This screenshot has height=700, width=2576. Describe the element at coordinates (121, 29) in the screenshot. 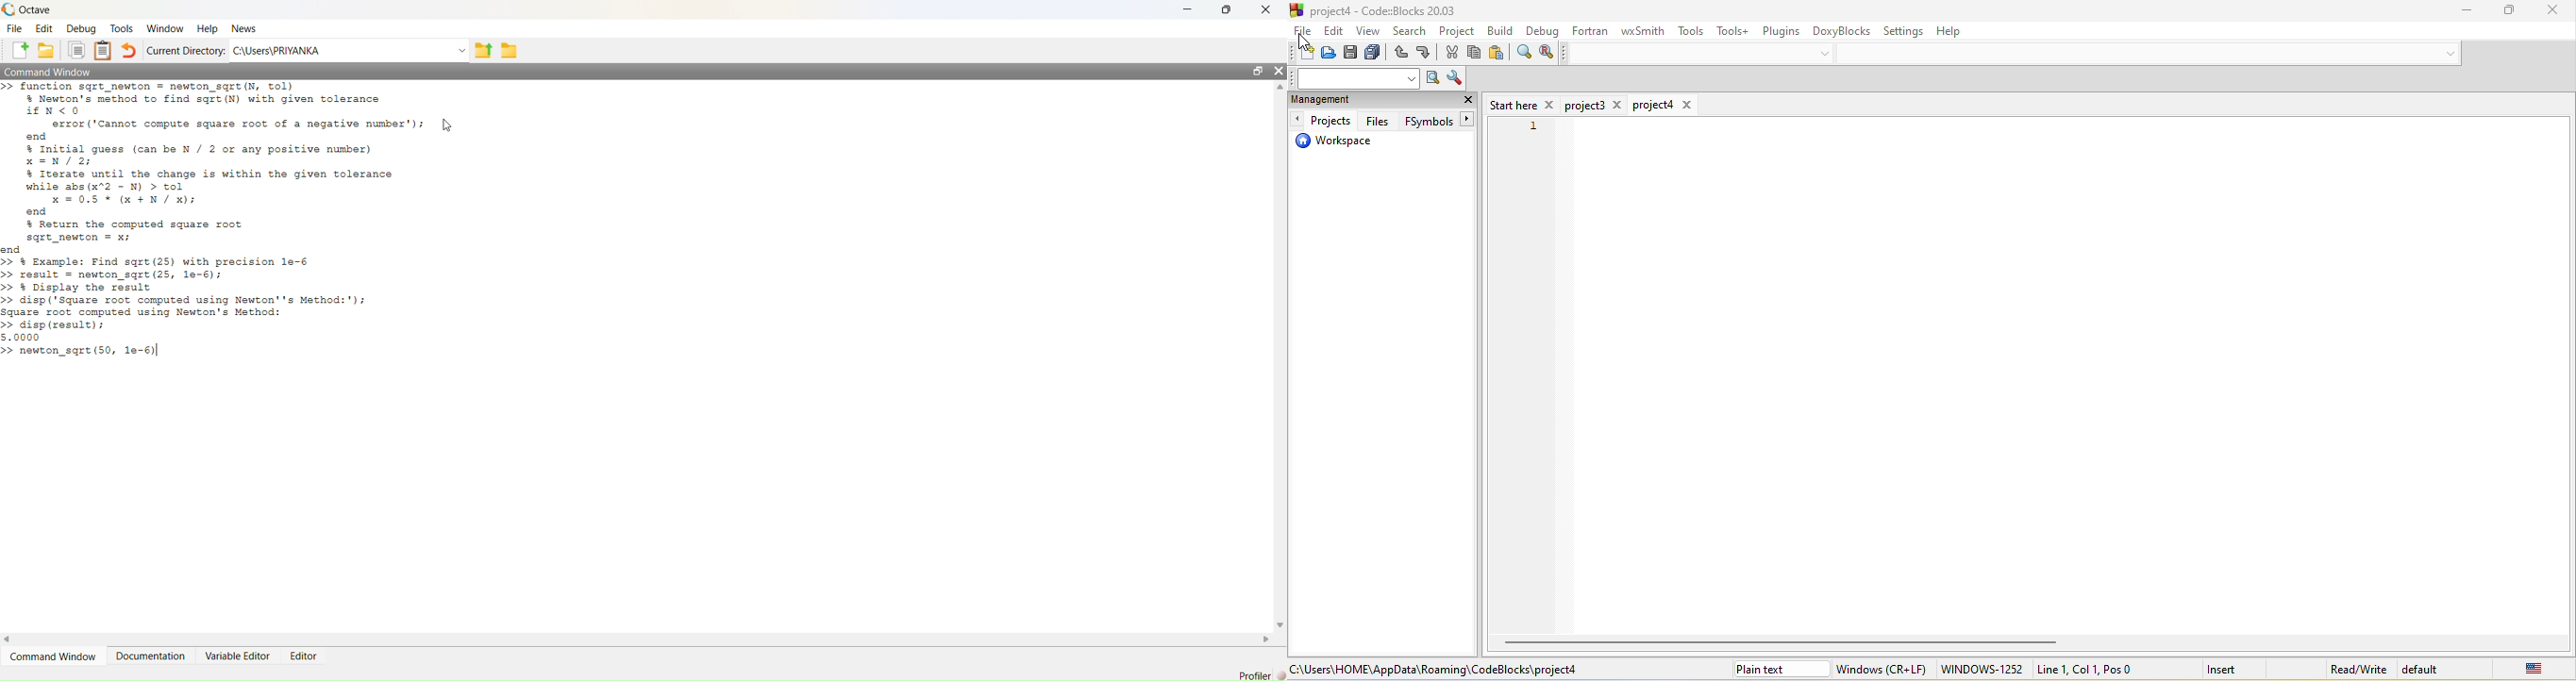

I see `Tools` at that location.